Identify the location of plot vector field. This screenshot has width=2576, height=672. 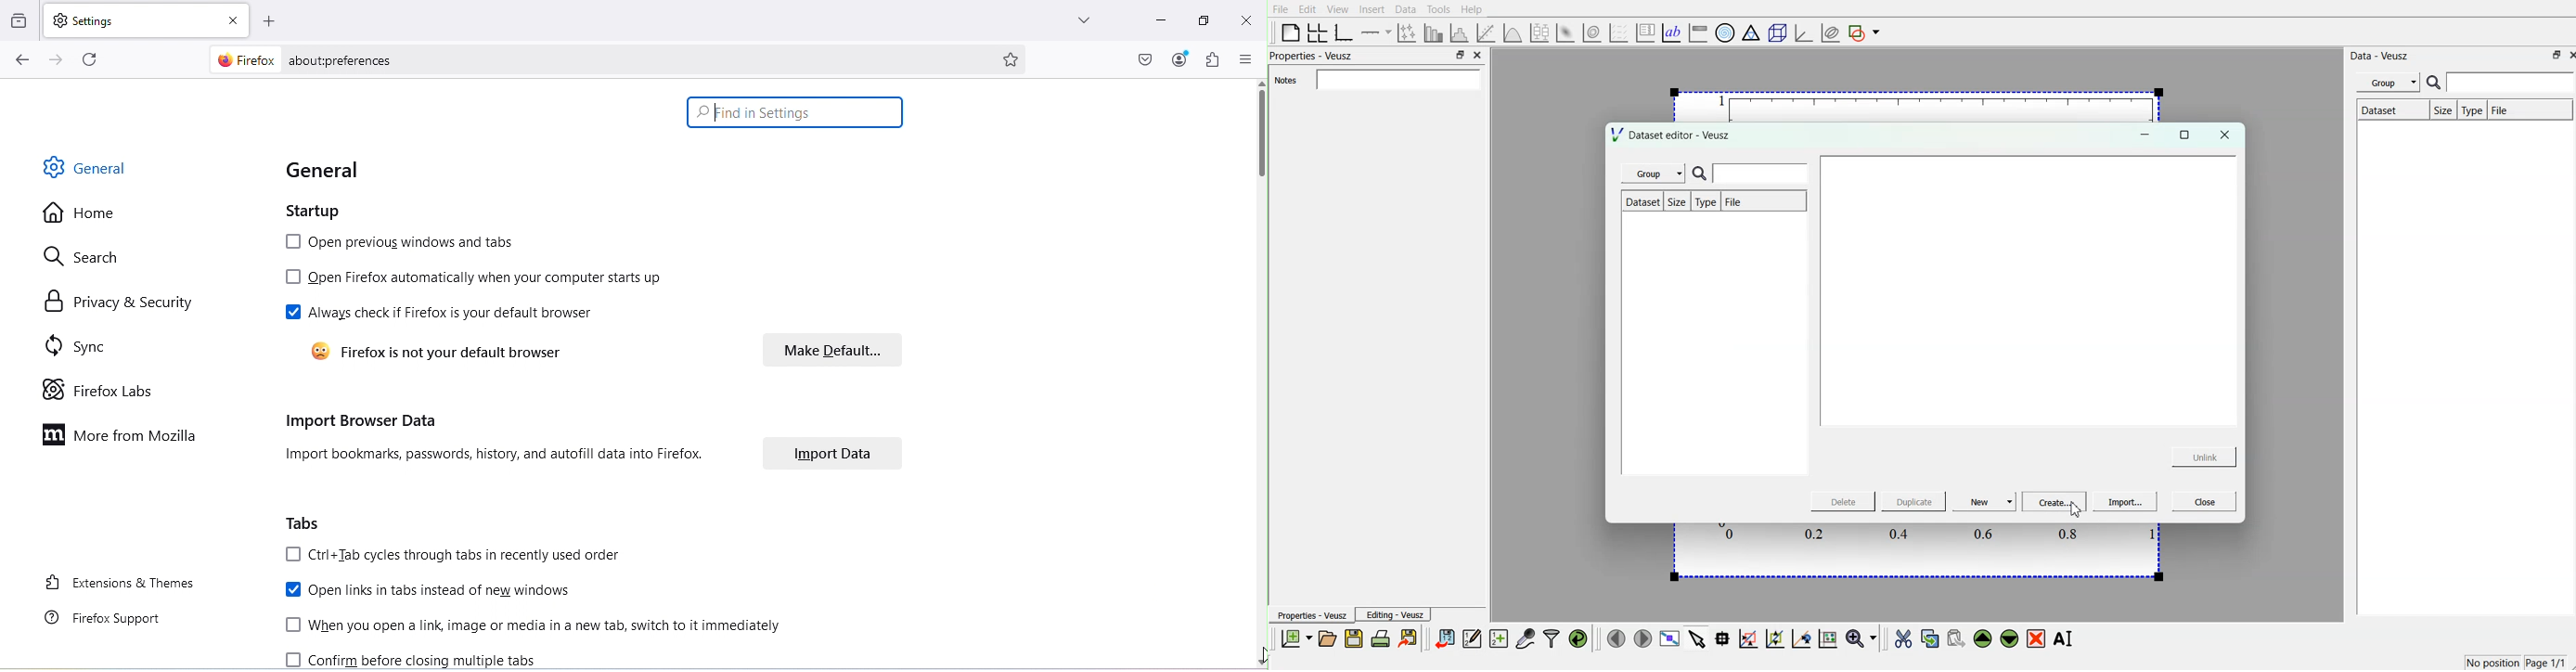
(1618, 31).